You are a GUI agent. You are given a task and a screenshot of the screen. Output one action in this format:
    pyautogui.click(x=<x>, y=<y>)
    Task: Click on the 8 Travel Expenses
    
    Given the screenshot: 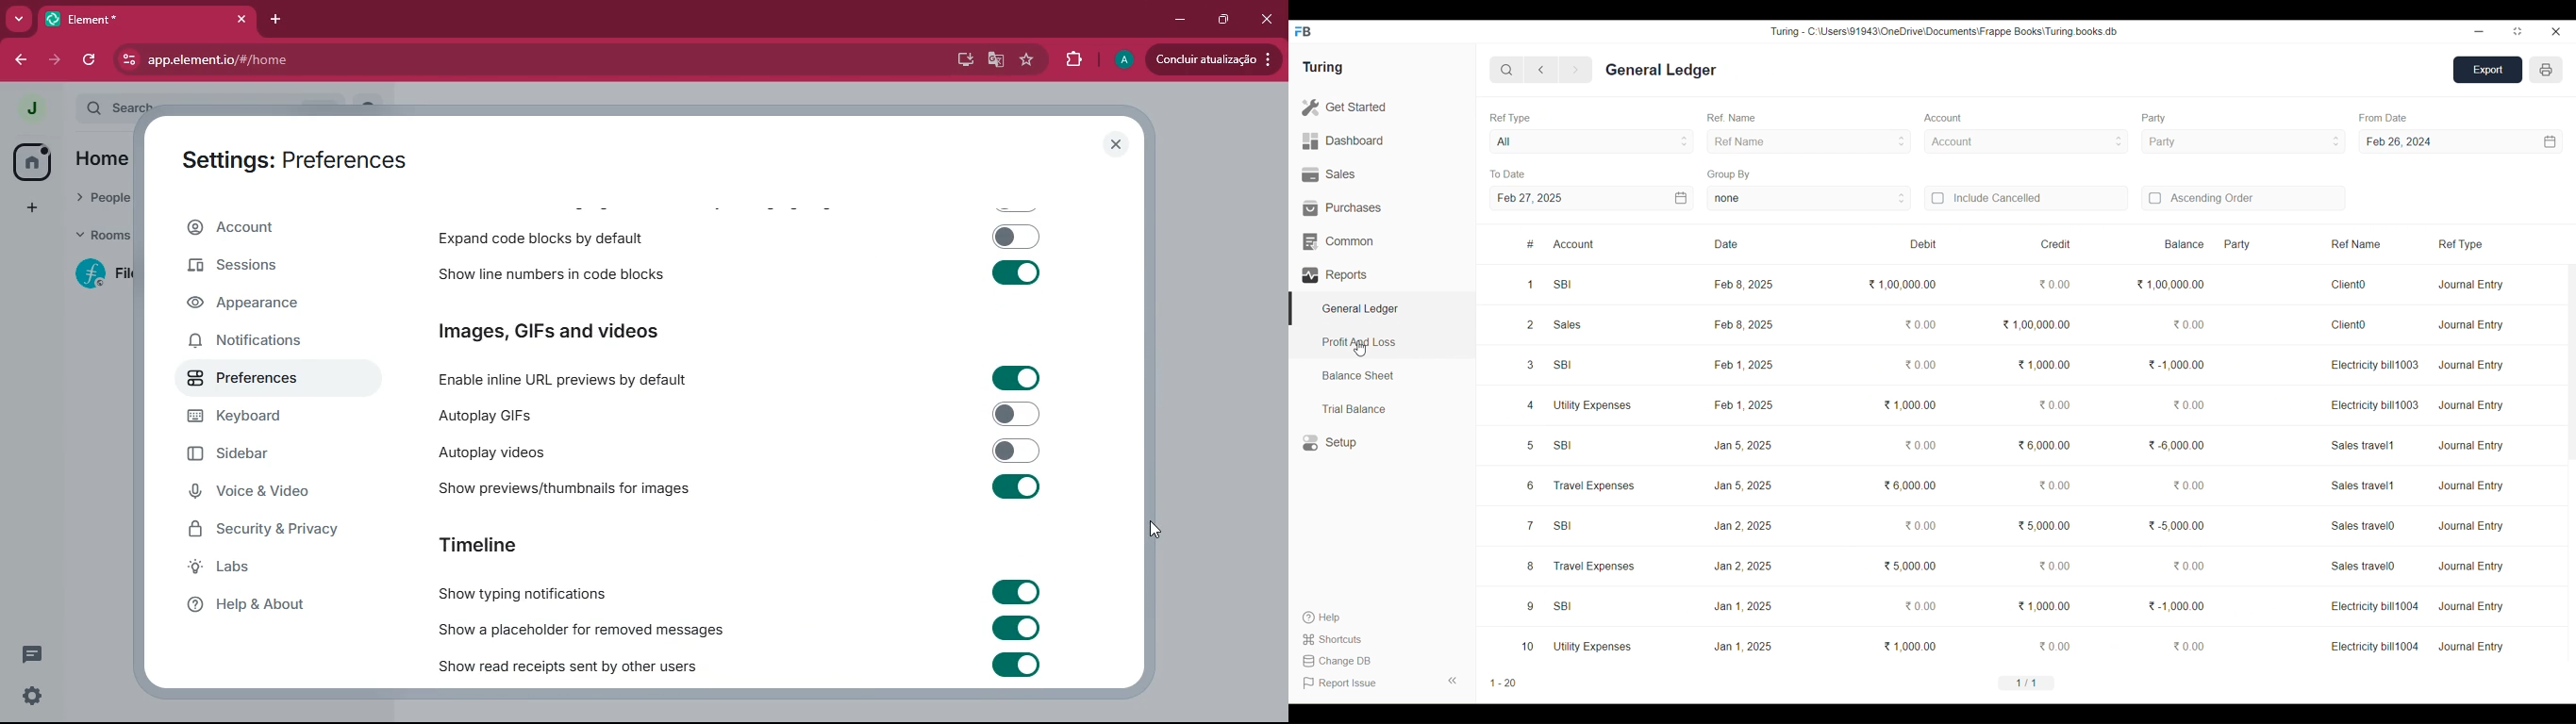 What is the action you would take?
    pyautogui.click(x=1580, y=566)
    